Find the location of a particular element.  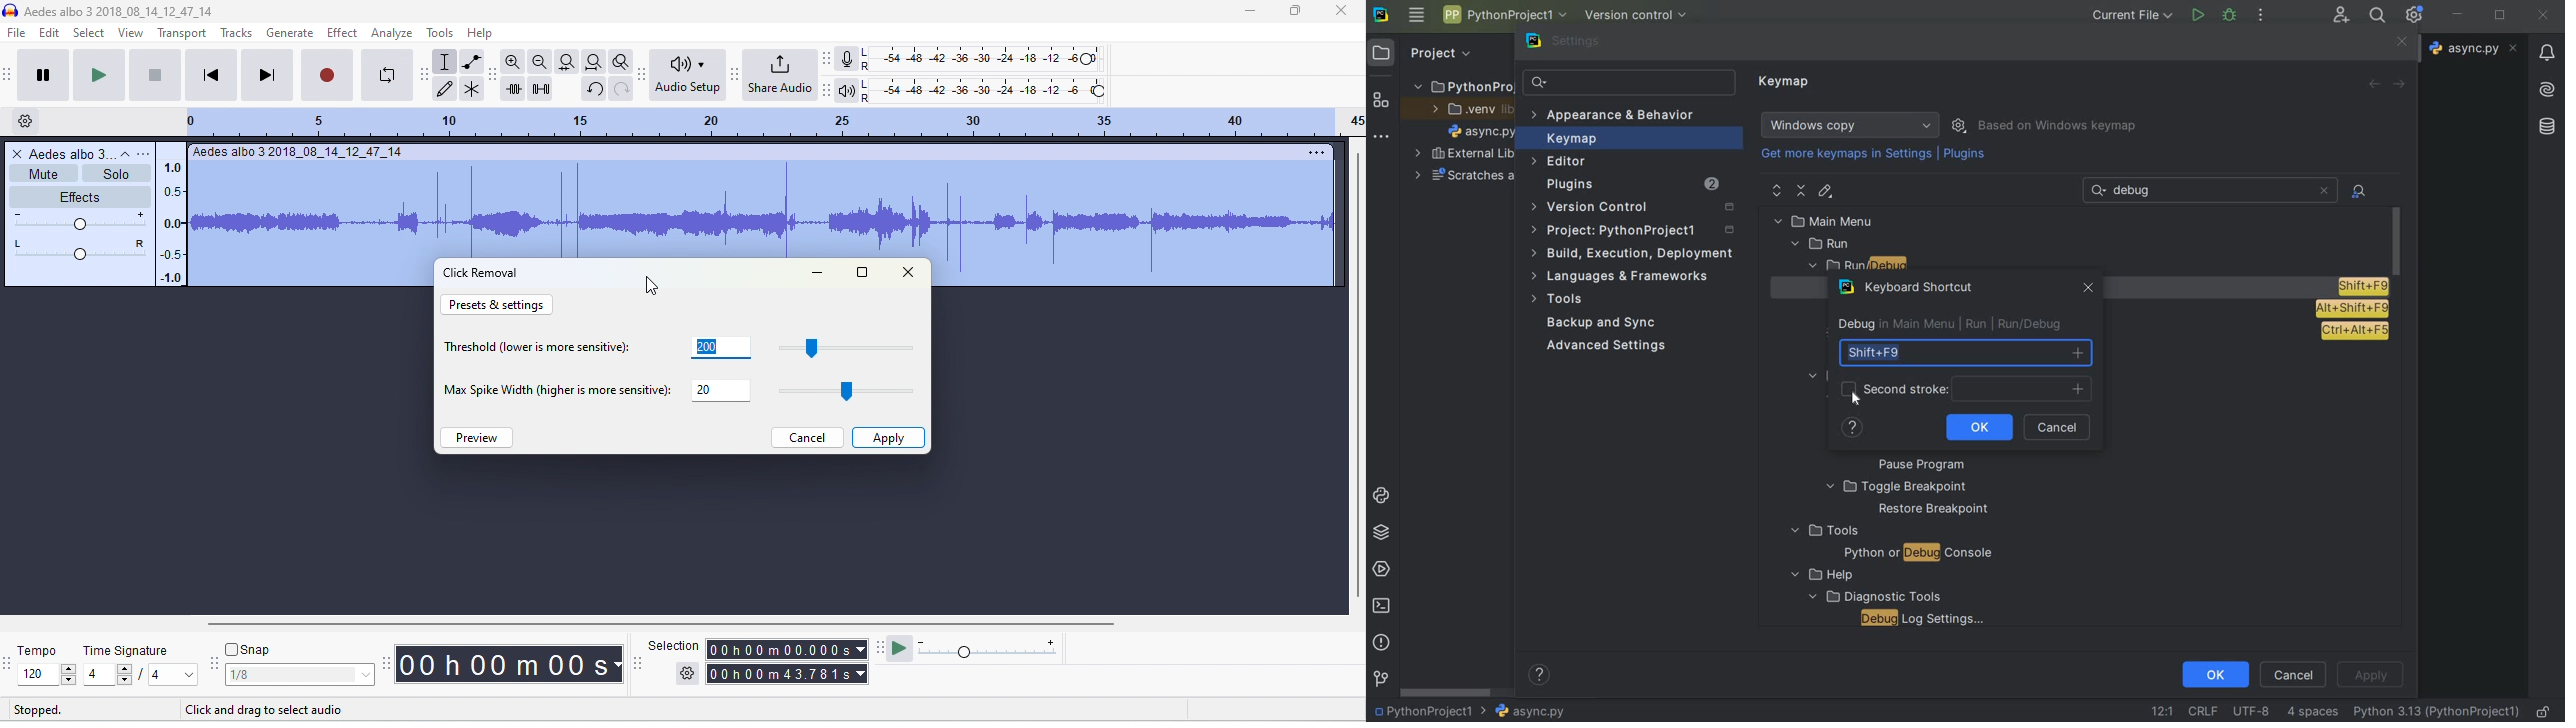

volume is located at coordinates (76, 219).